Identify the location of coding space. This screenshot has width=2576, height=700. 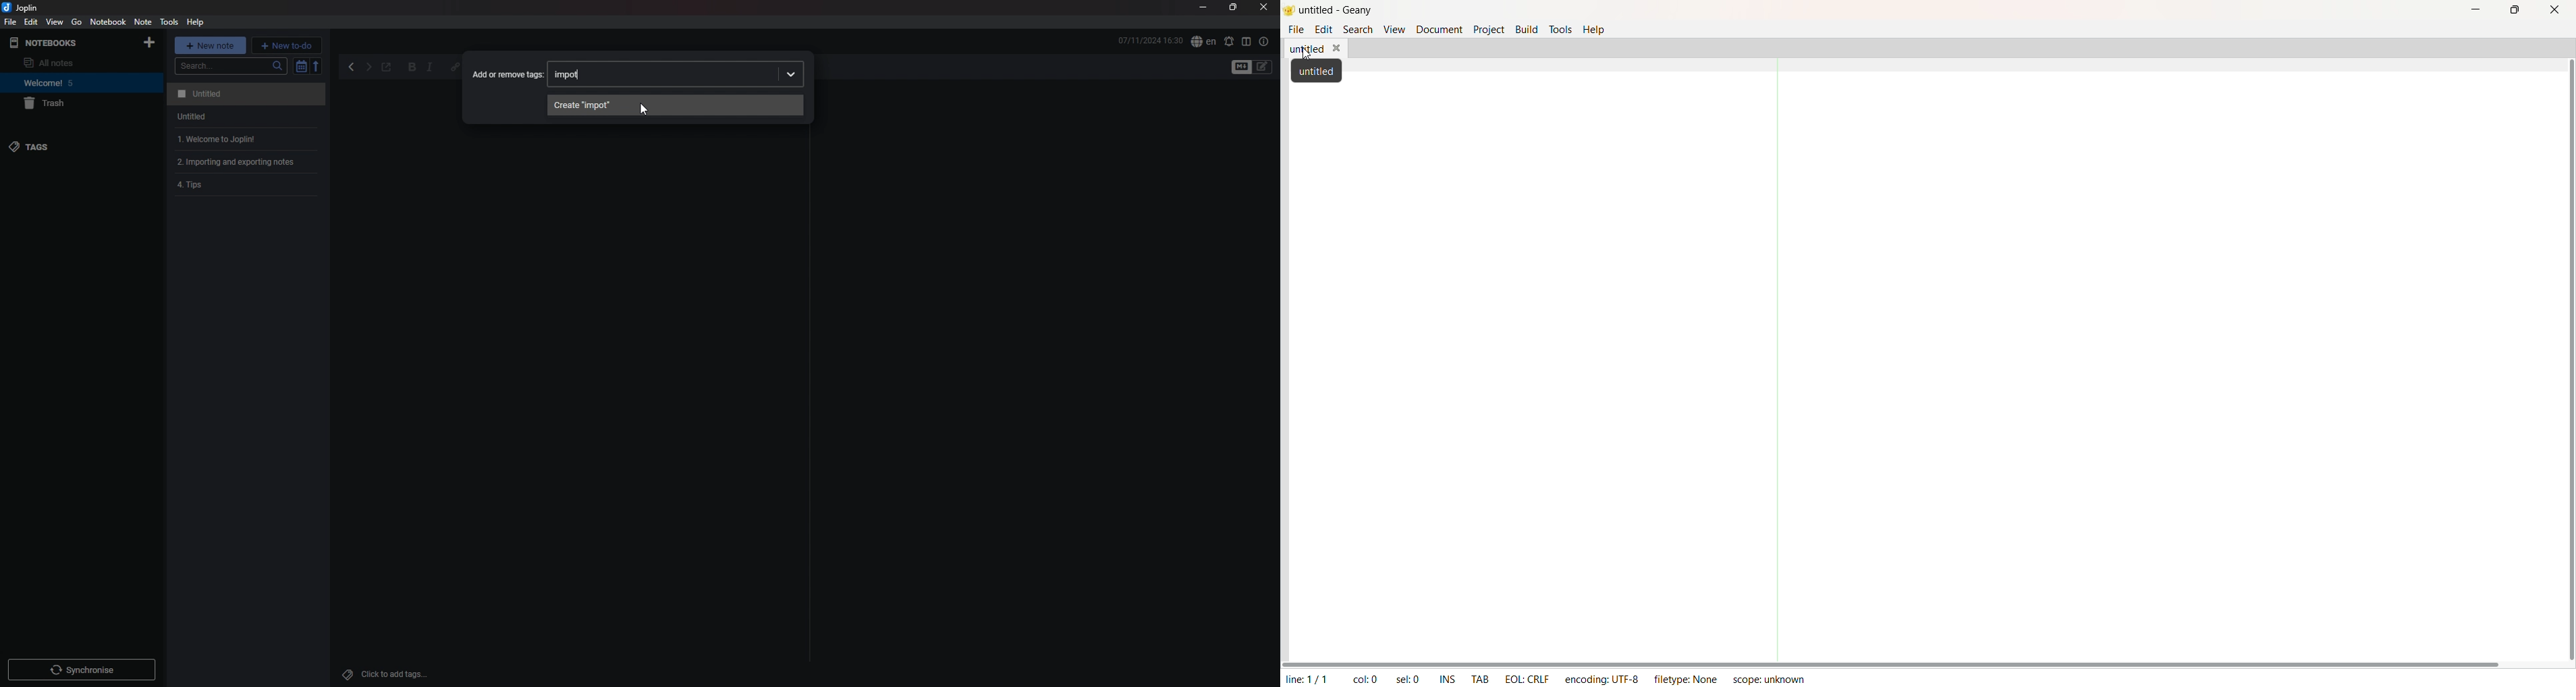
(2050, 354).